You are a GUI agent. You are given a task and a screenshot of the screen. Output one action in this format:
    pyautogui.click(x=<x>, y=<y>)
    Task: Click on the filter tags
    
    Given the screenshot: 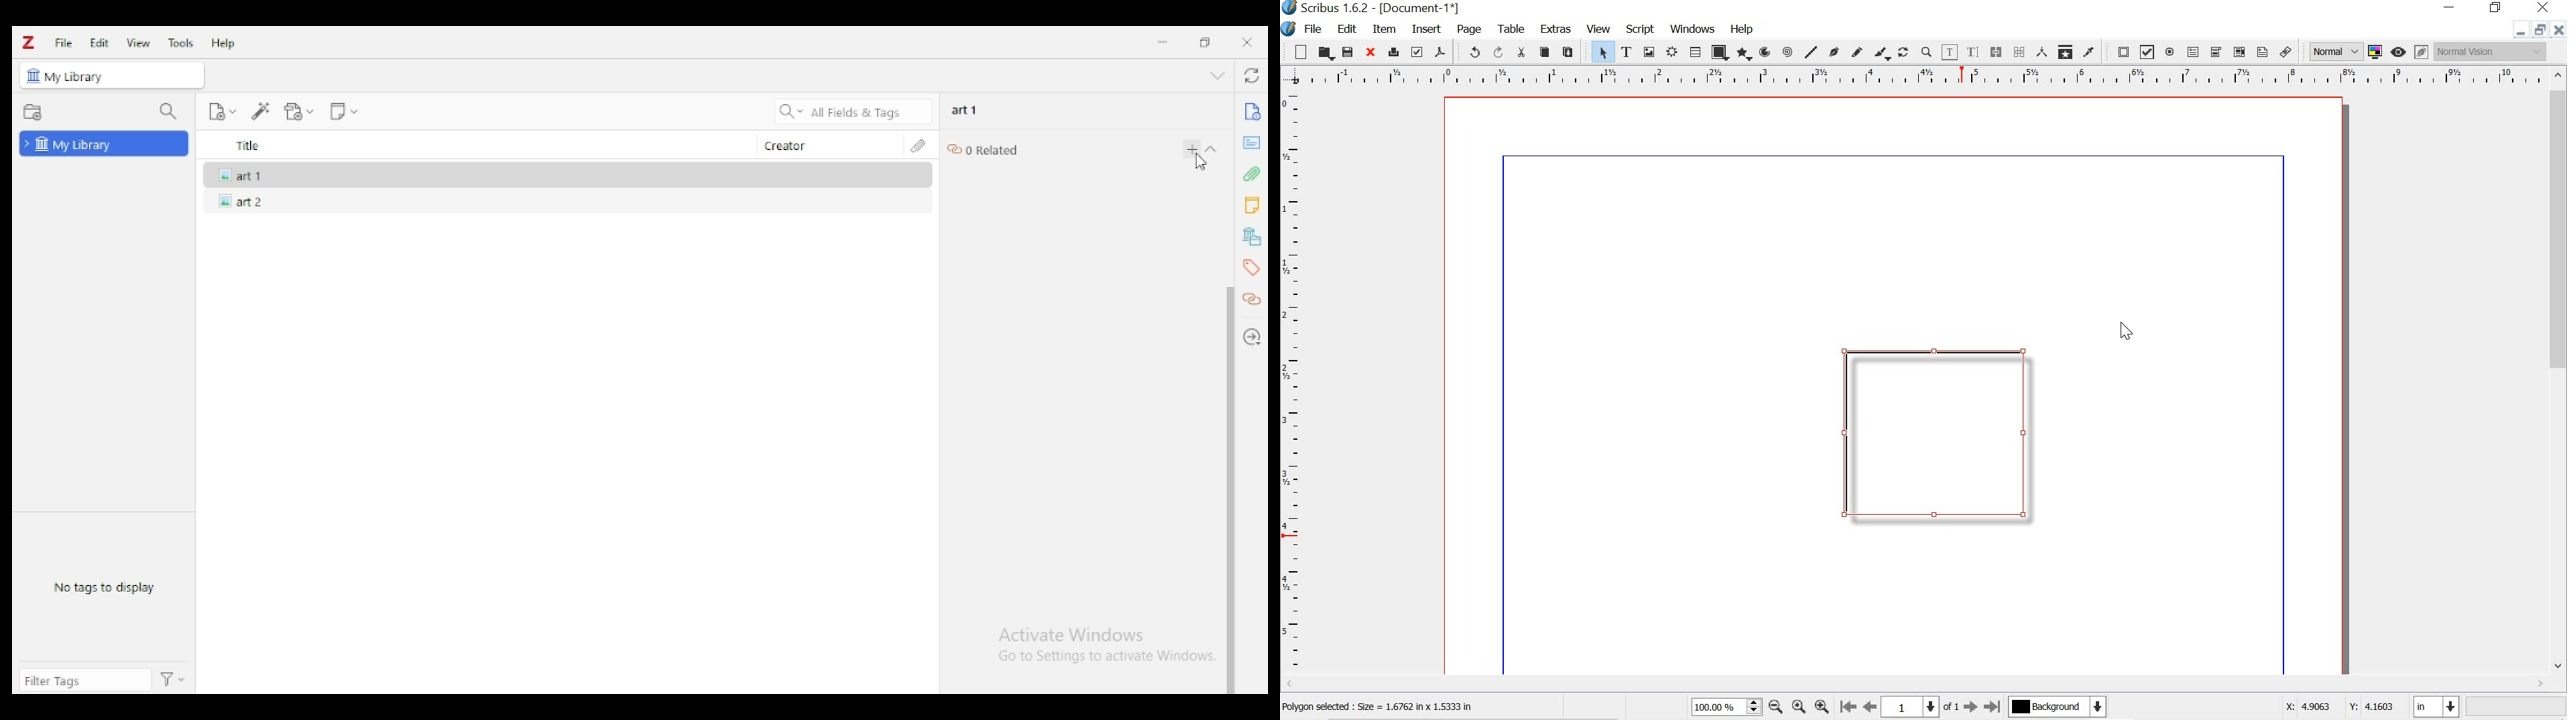 What is the action you would take?
    pyautogui.click(x=85, y=680)
    